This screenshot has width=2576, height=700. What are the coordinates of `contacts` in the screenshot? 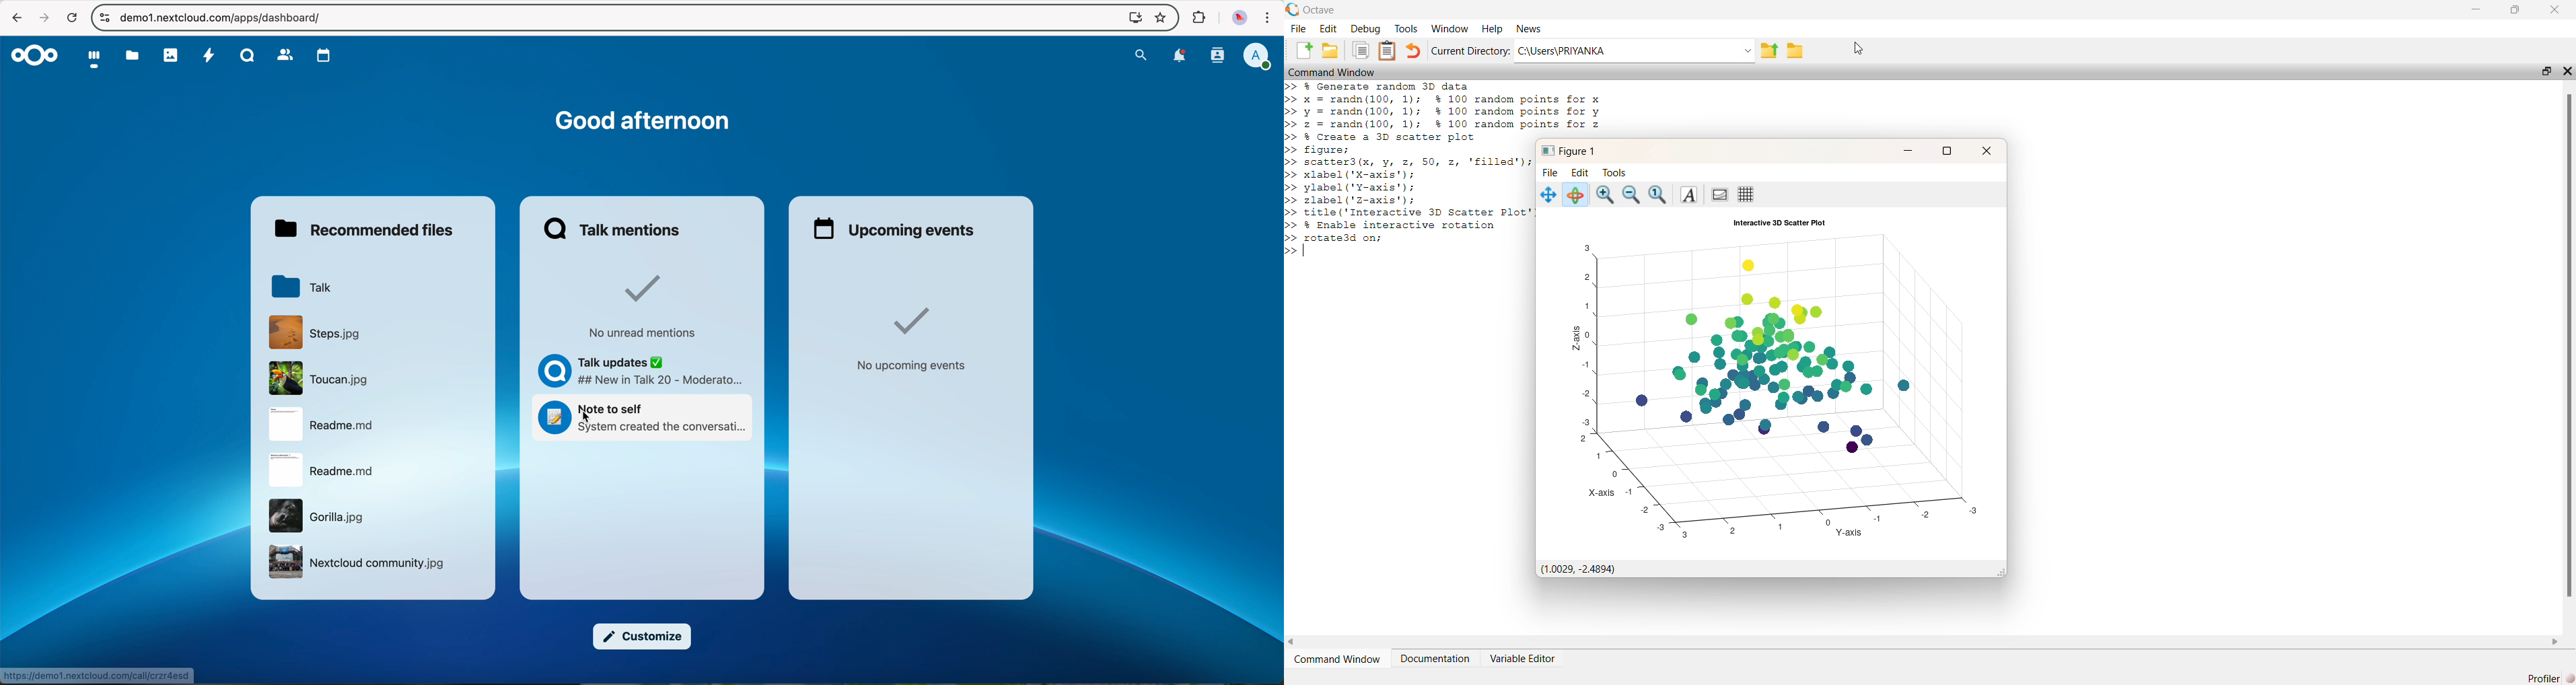 It's located at (1219, 56).